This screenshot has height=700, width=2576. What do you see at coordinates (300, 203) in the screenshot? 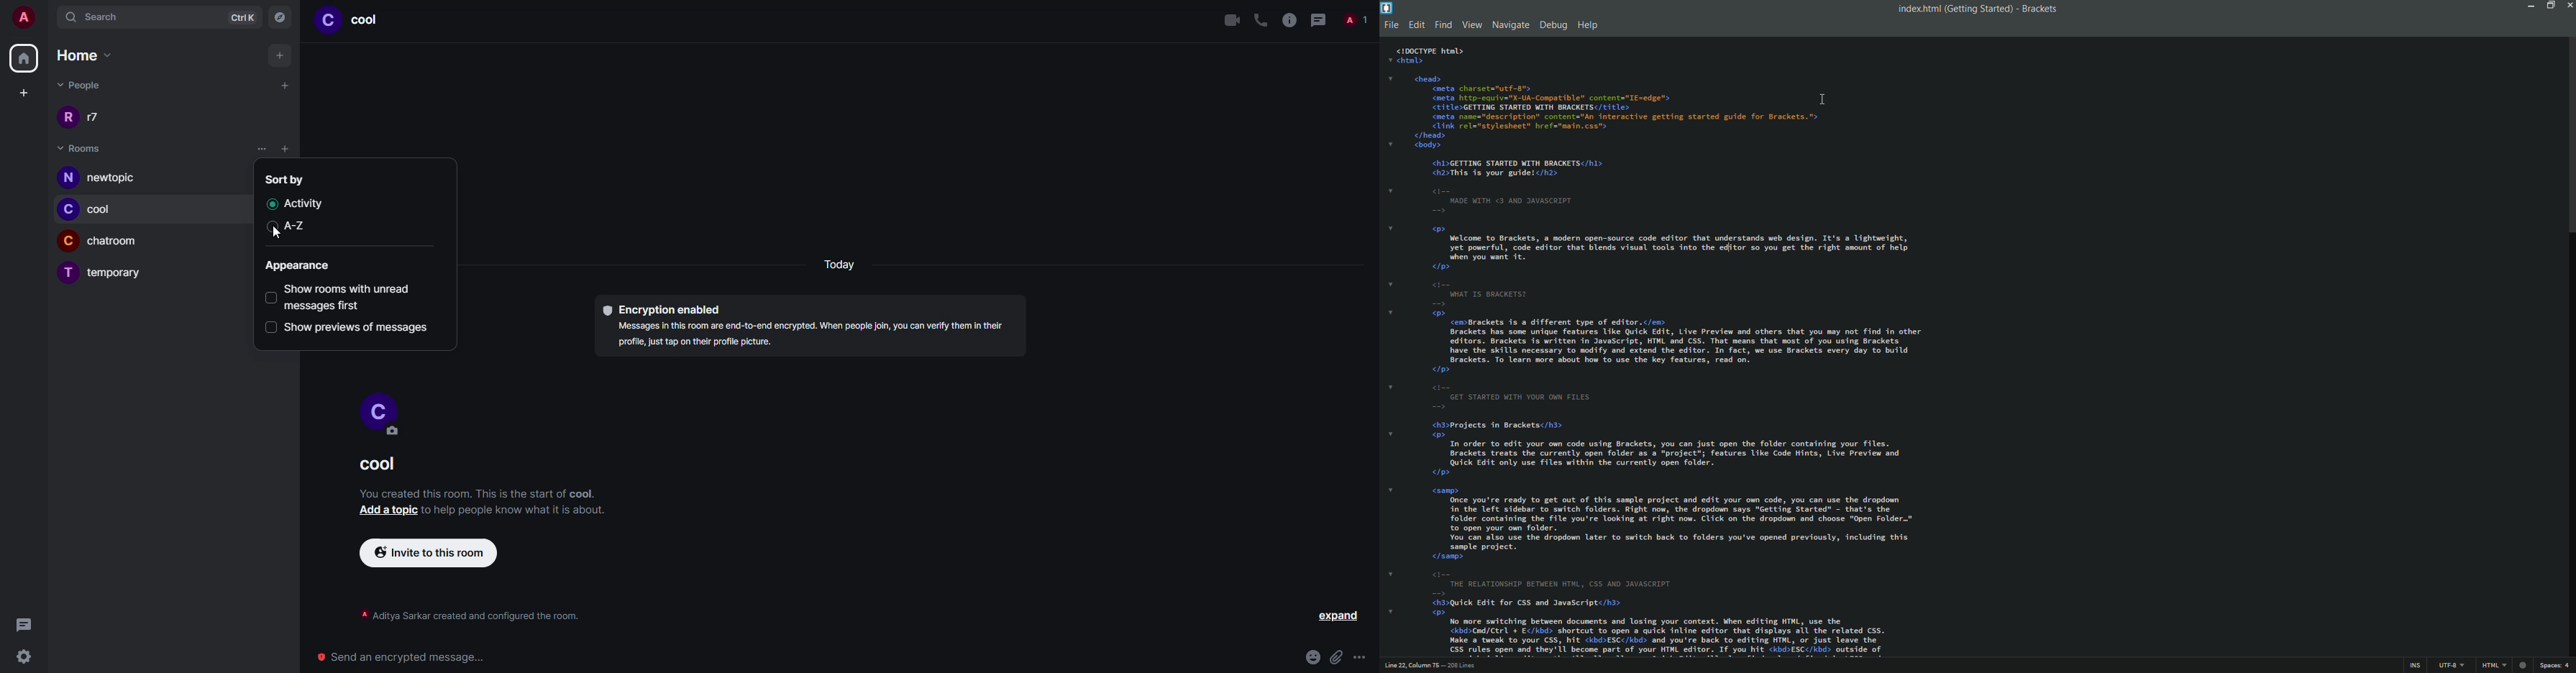
I see `activity` at bounding box center [300, 203].